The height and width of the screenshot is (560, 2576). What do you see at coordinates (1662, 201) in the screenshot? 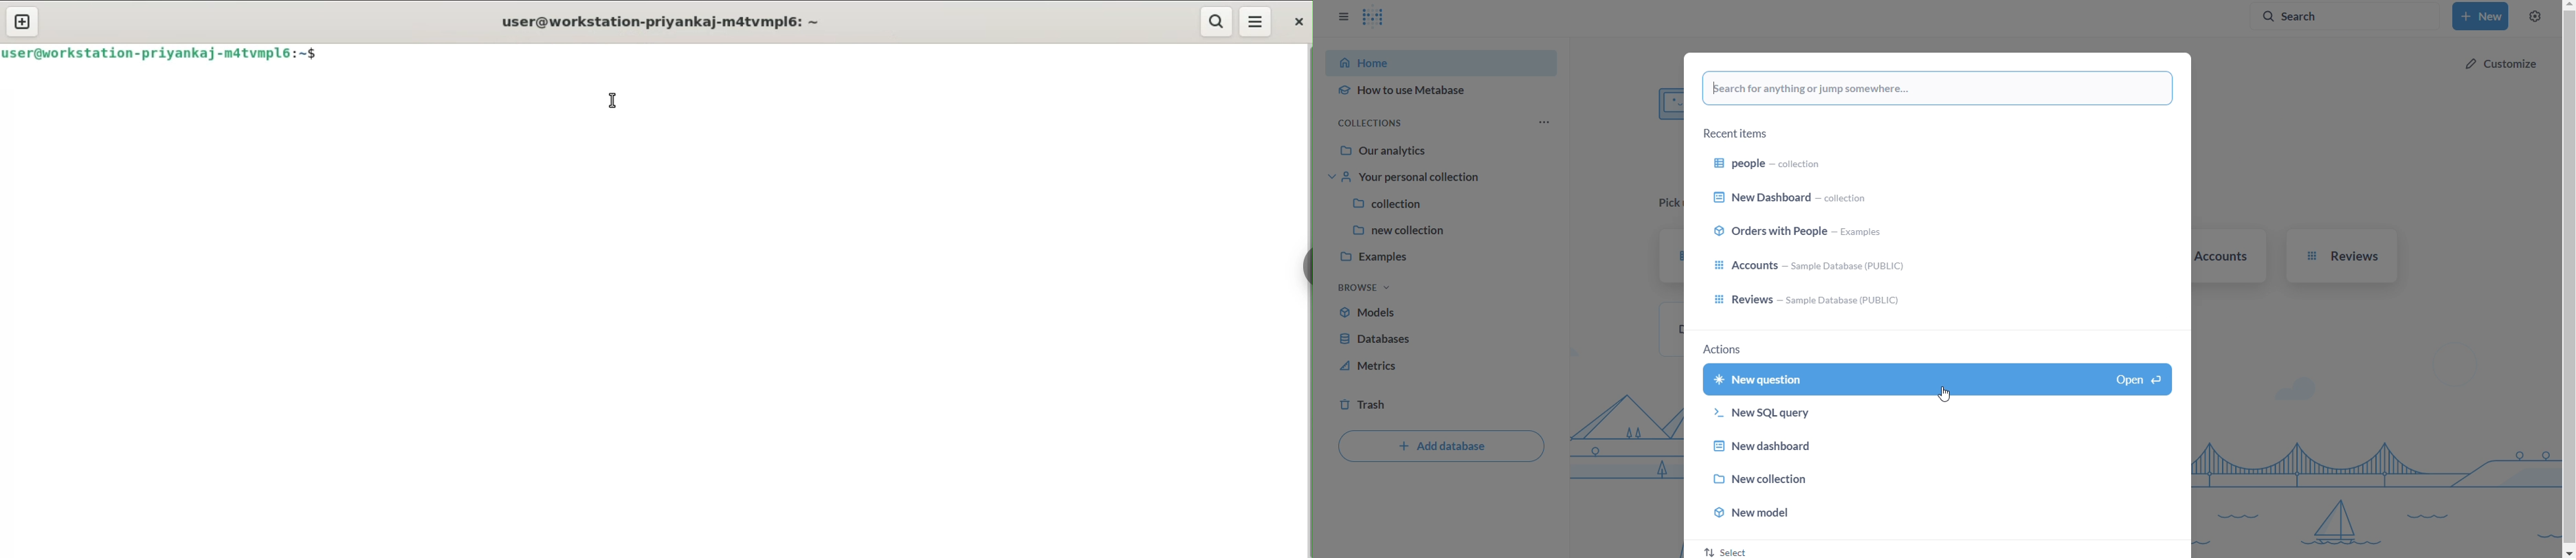
I see `pick` at bounding box center [1662, 201].